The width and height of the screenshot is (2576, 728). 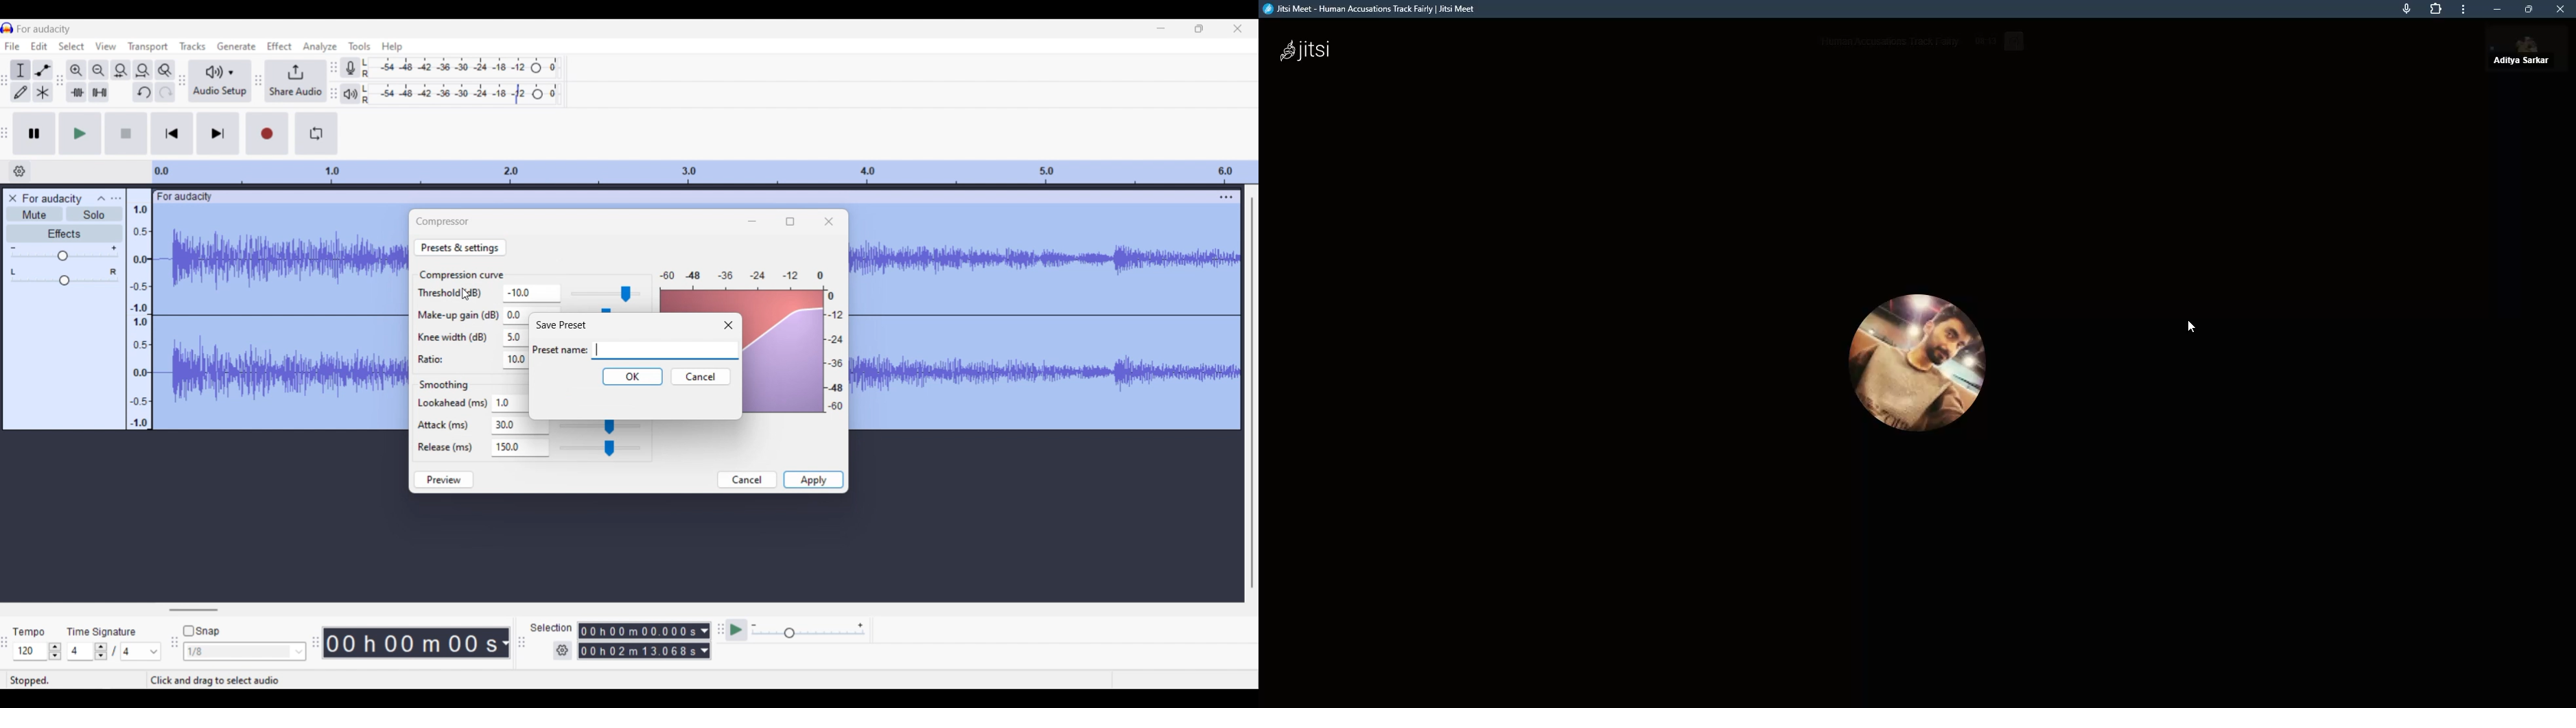 I want to click on Play/Play once, so click(x=80, y=134).